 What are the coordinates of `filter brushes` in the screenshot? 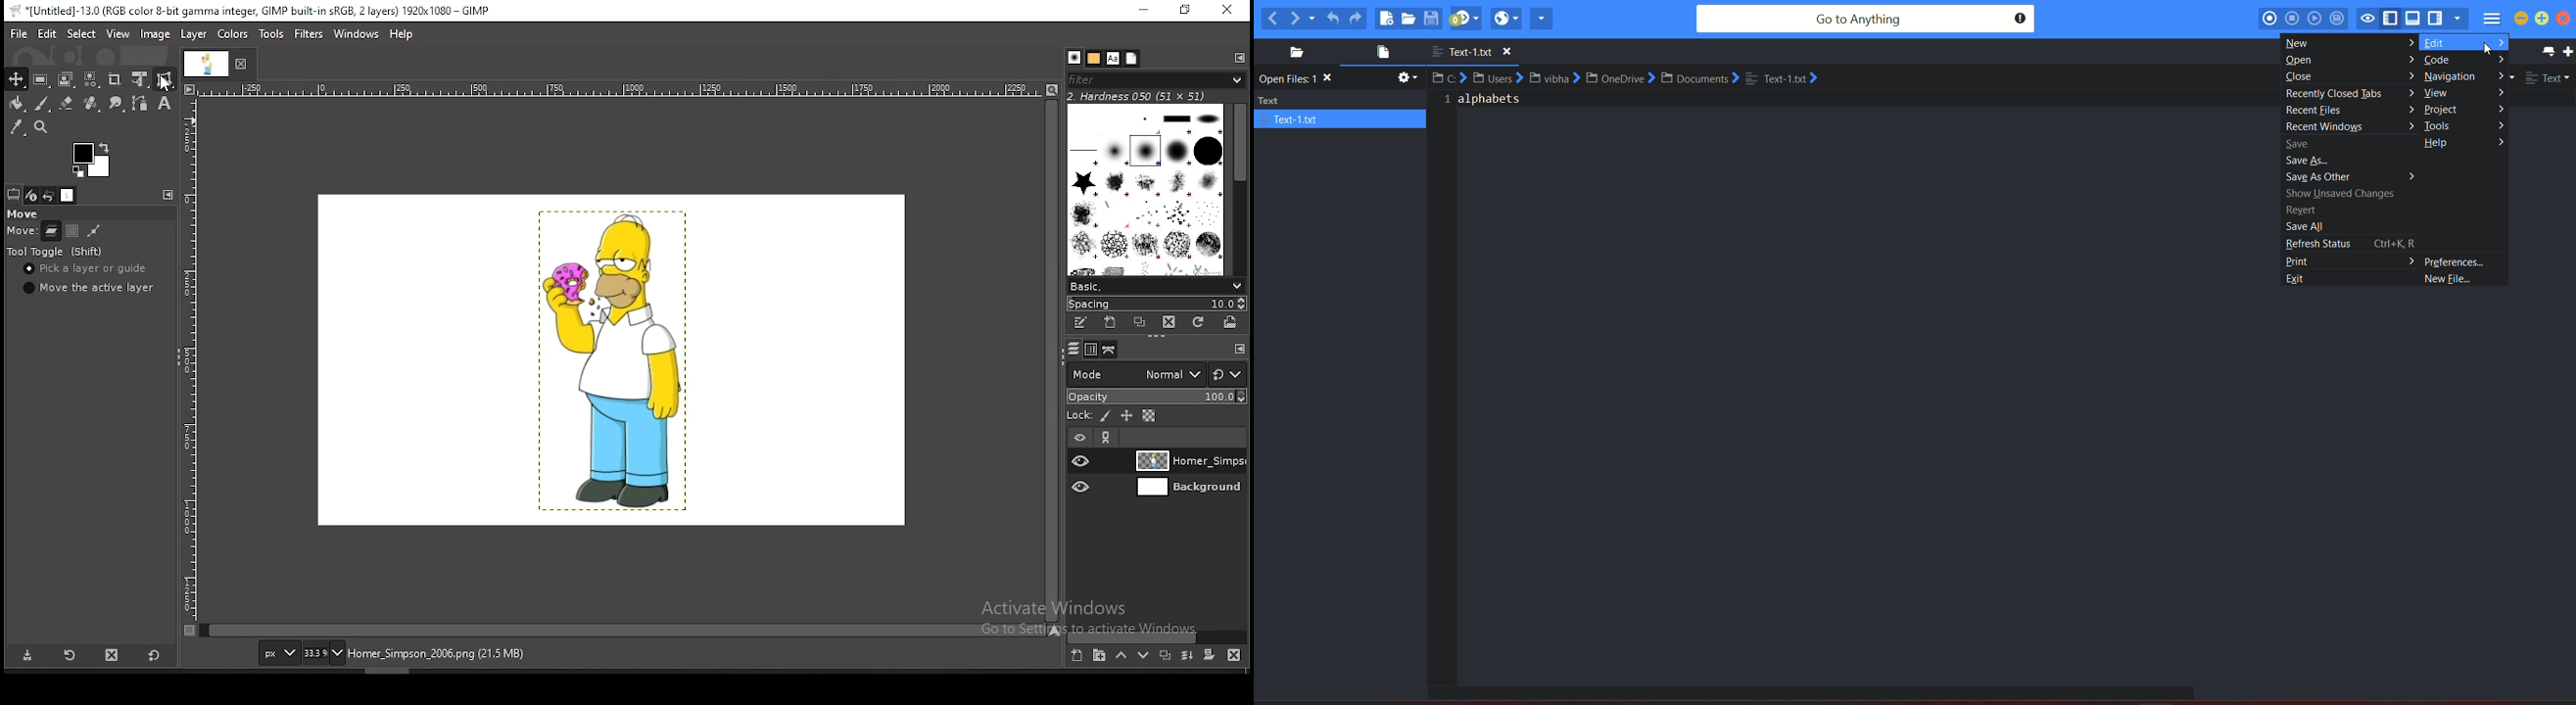 It's located at (1157, 81).